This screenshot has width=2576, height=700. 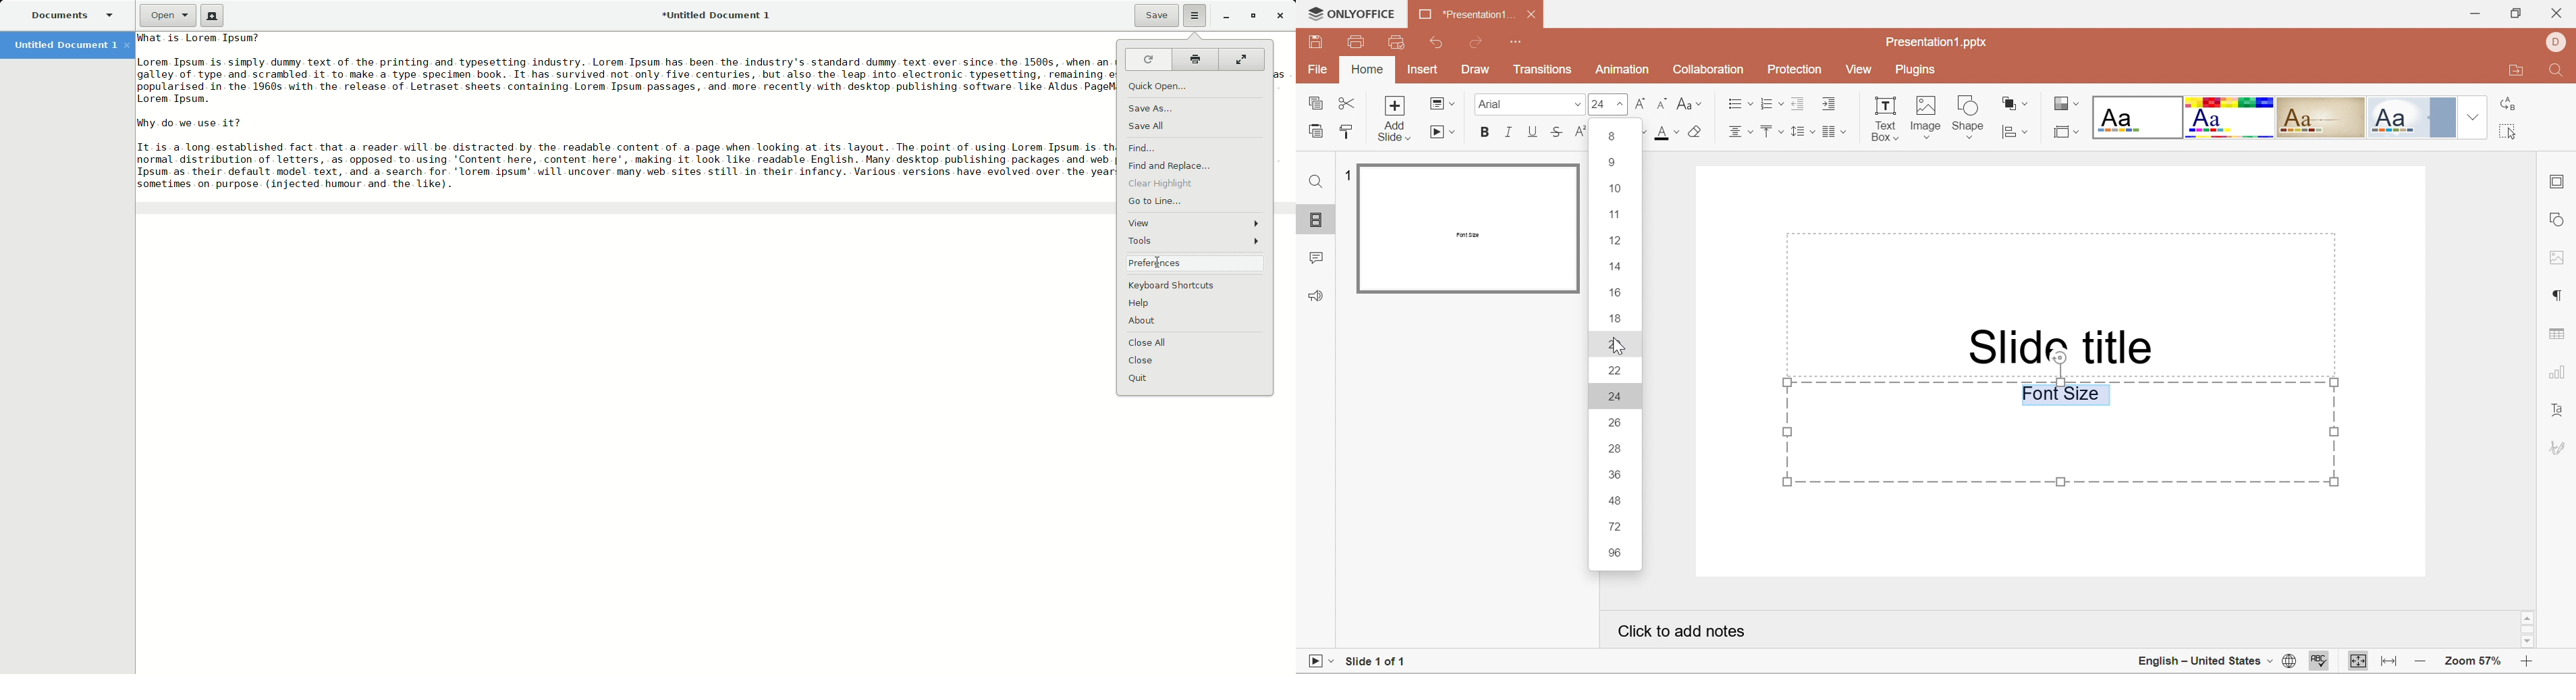 I want to click on Collaboration, so click(x=1707, y=70).